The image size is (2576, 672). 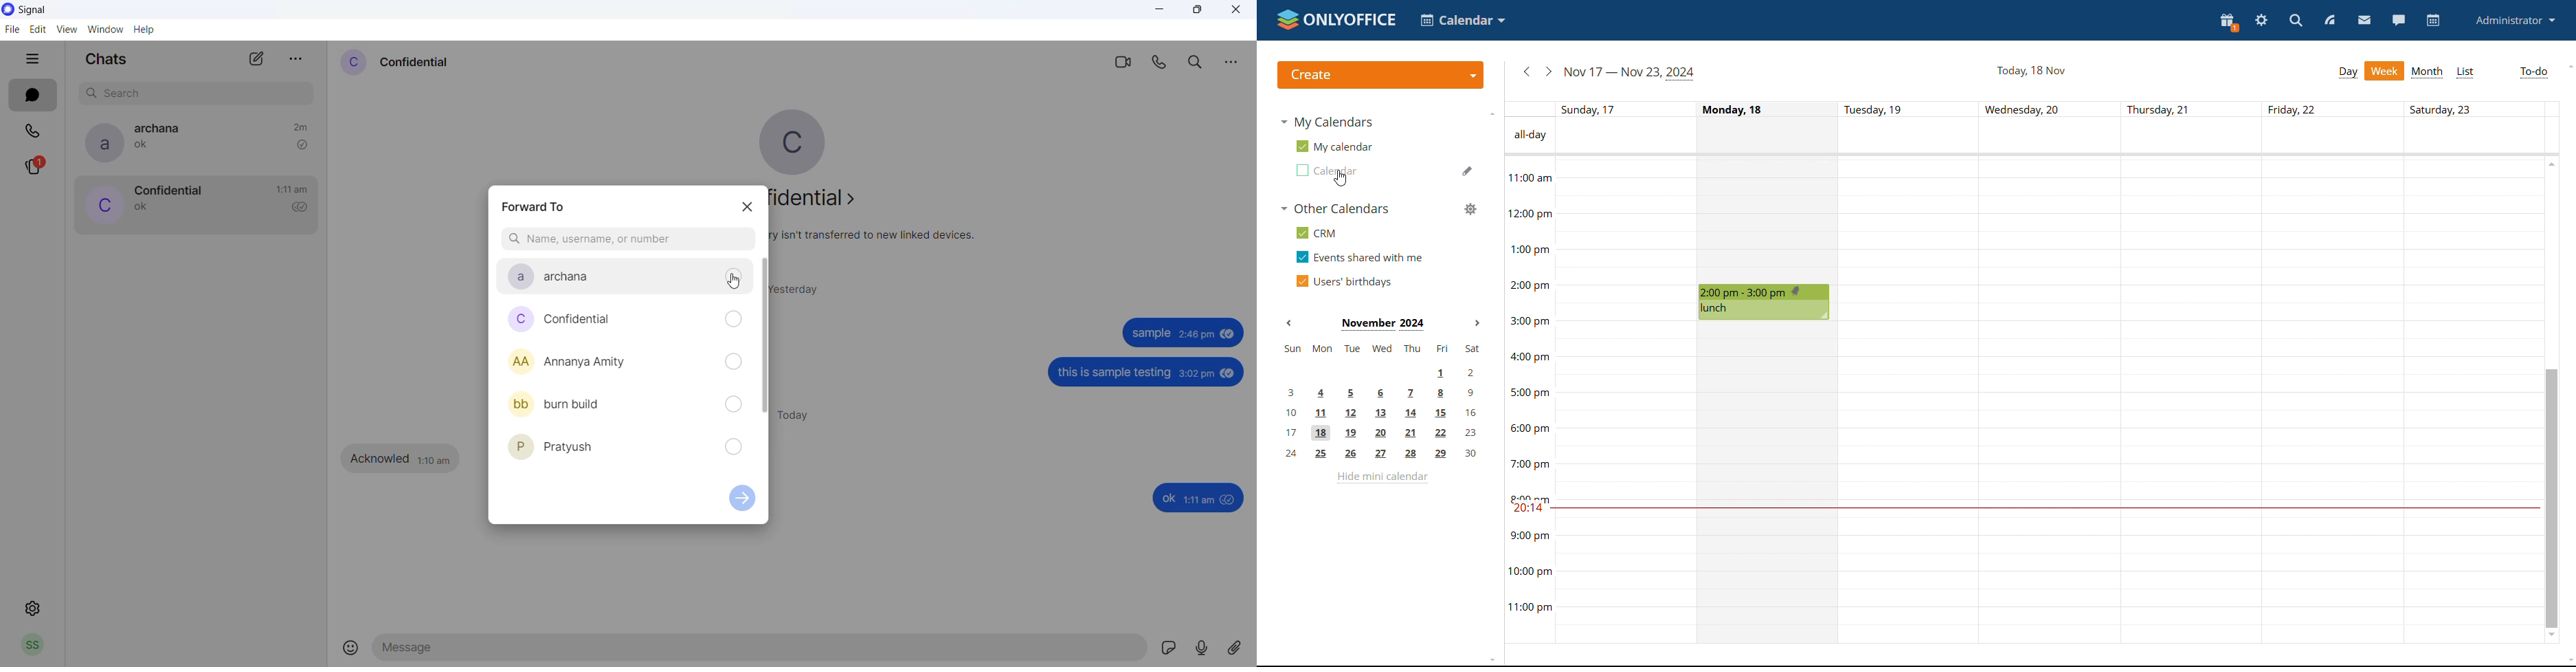 I want to click on Monday, so click(x=1767, y=221).